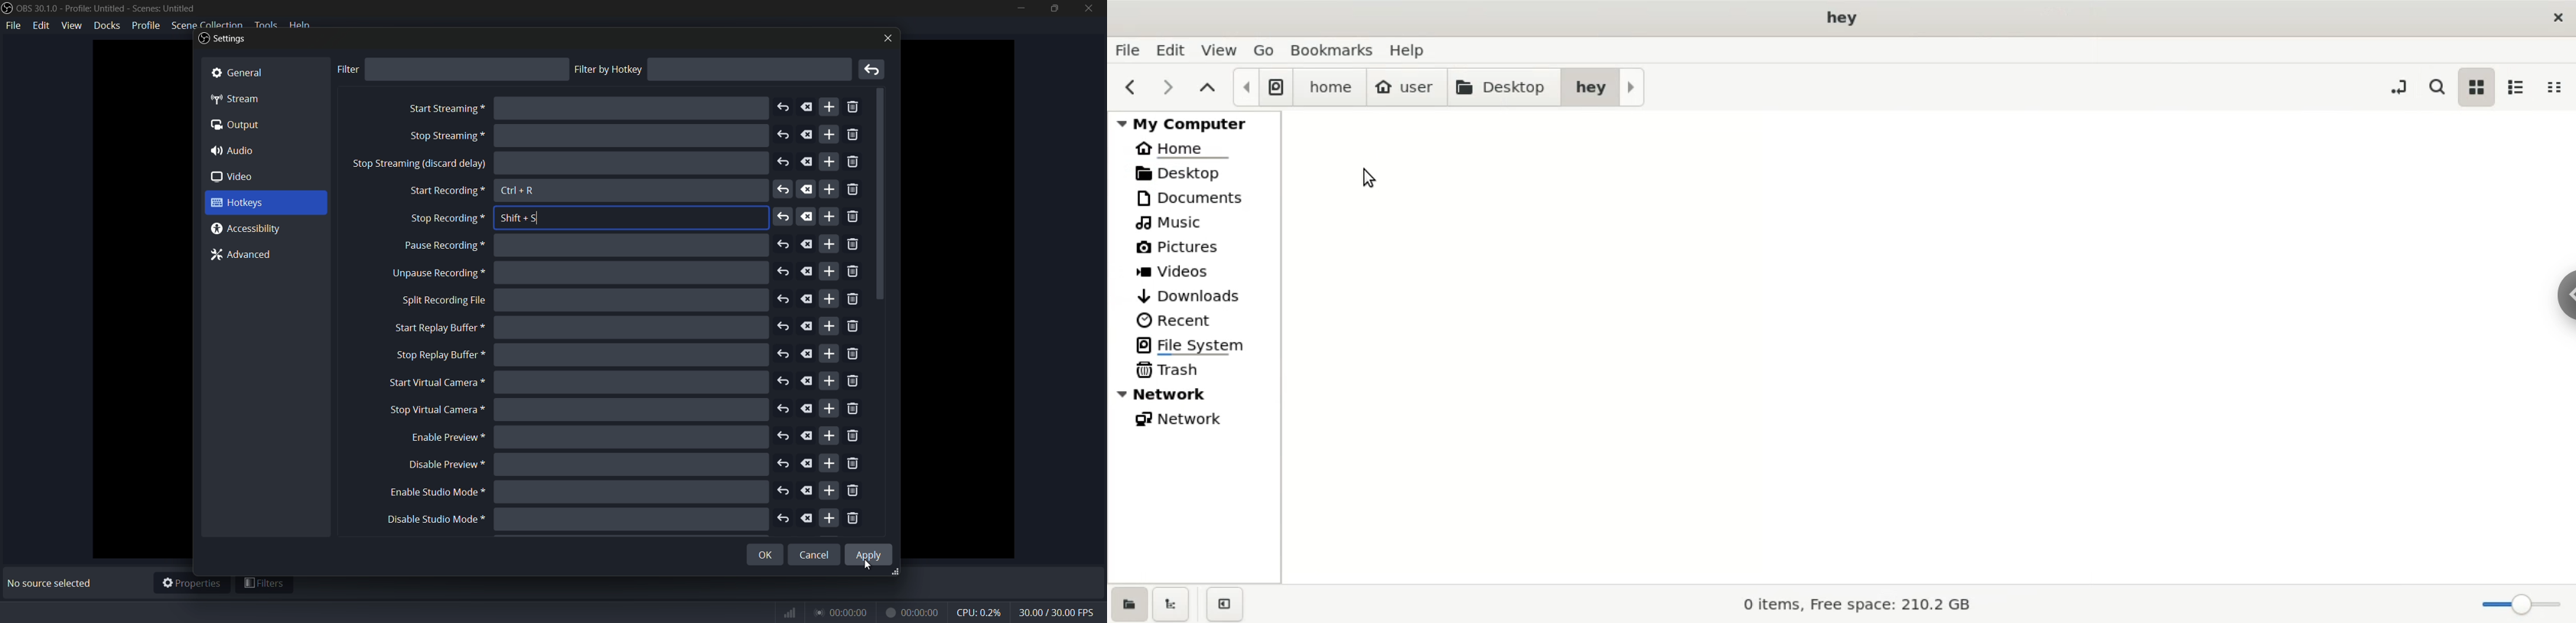 The height and width of the screenshot is (644, 2576). Describe the element at coordinates (240, 177) in the screenshot. I see `0 video` at that location.